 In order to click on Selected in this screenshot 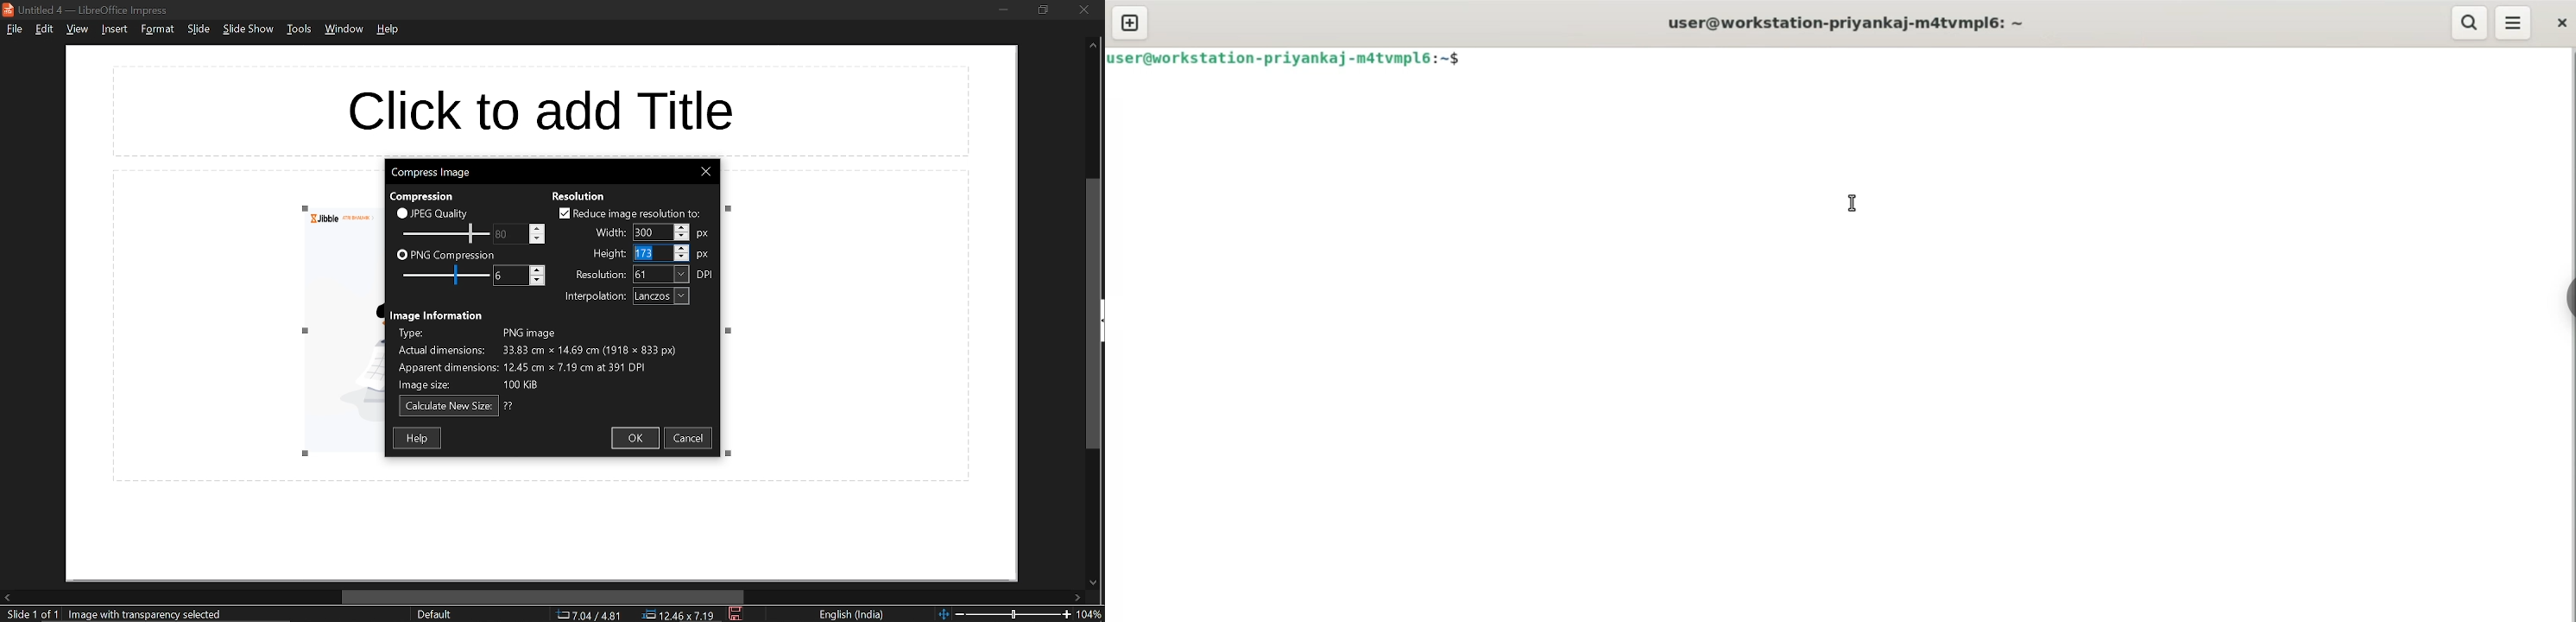, I will do `click(647, 252)`.